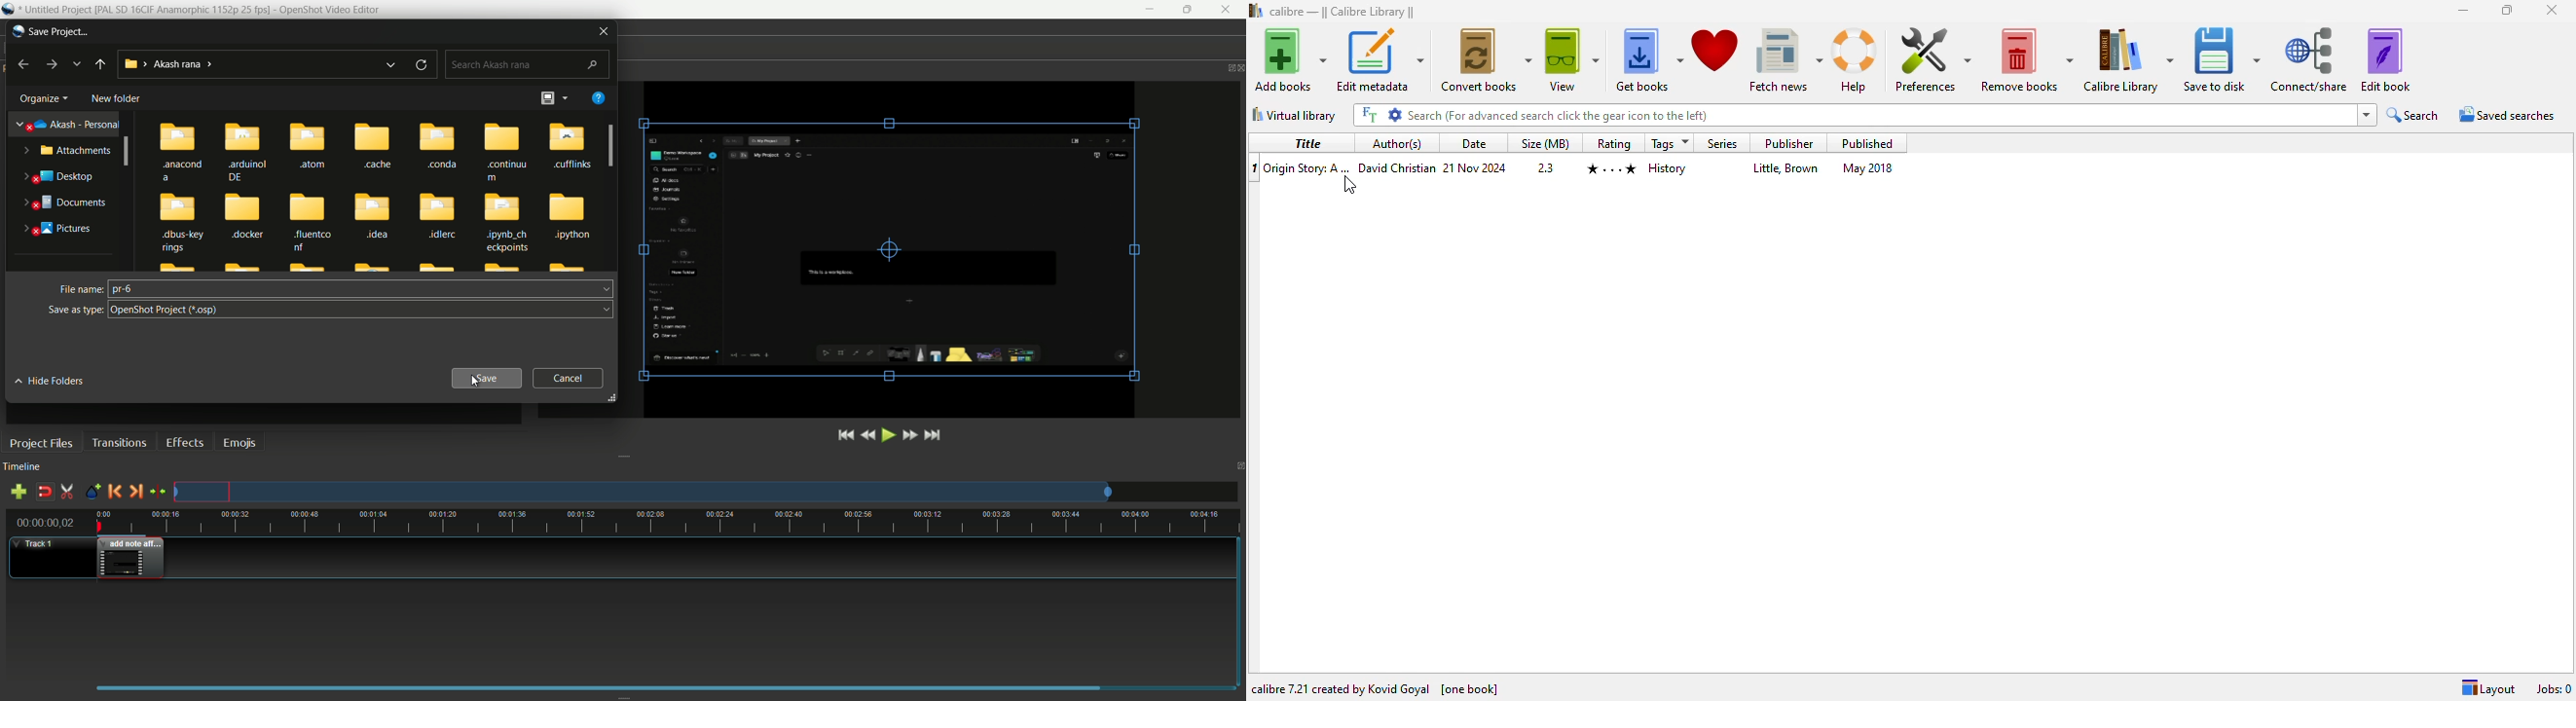 The height and width of the screenshot is (728, 2576). Describe the element at coordinates (2556, 689) in the screenshot. I see `jobs: 0` at that location.